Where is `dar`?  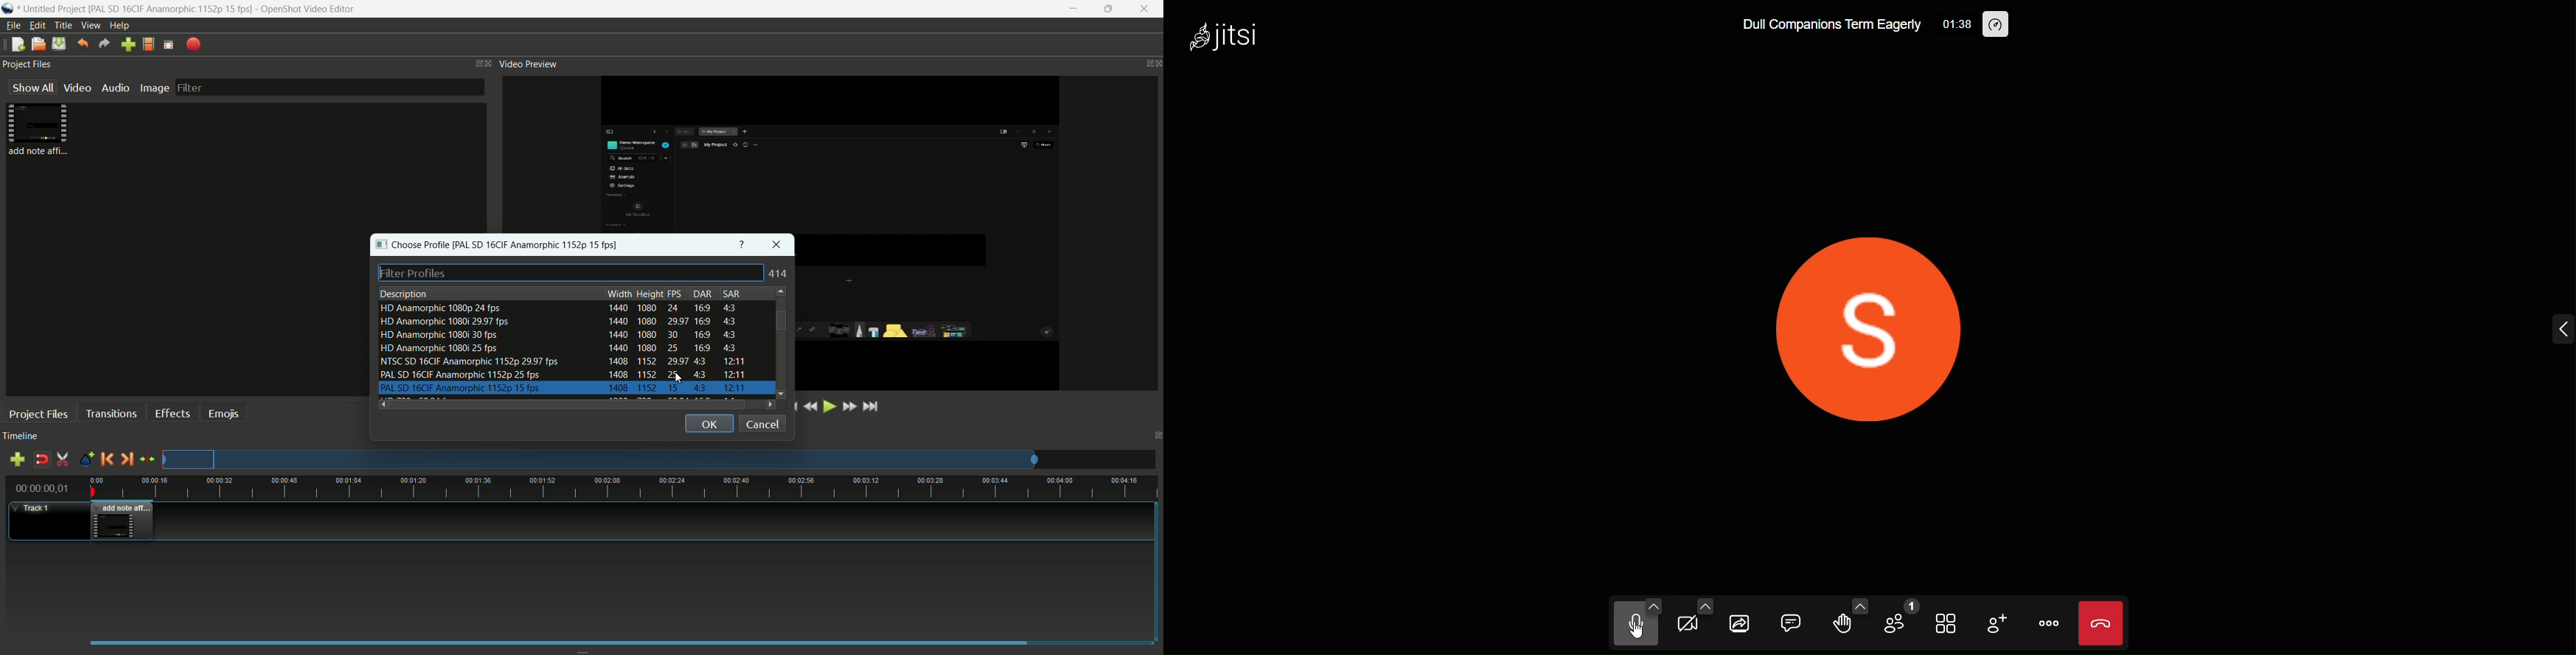 dar is located at coordinates (703, 294).